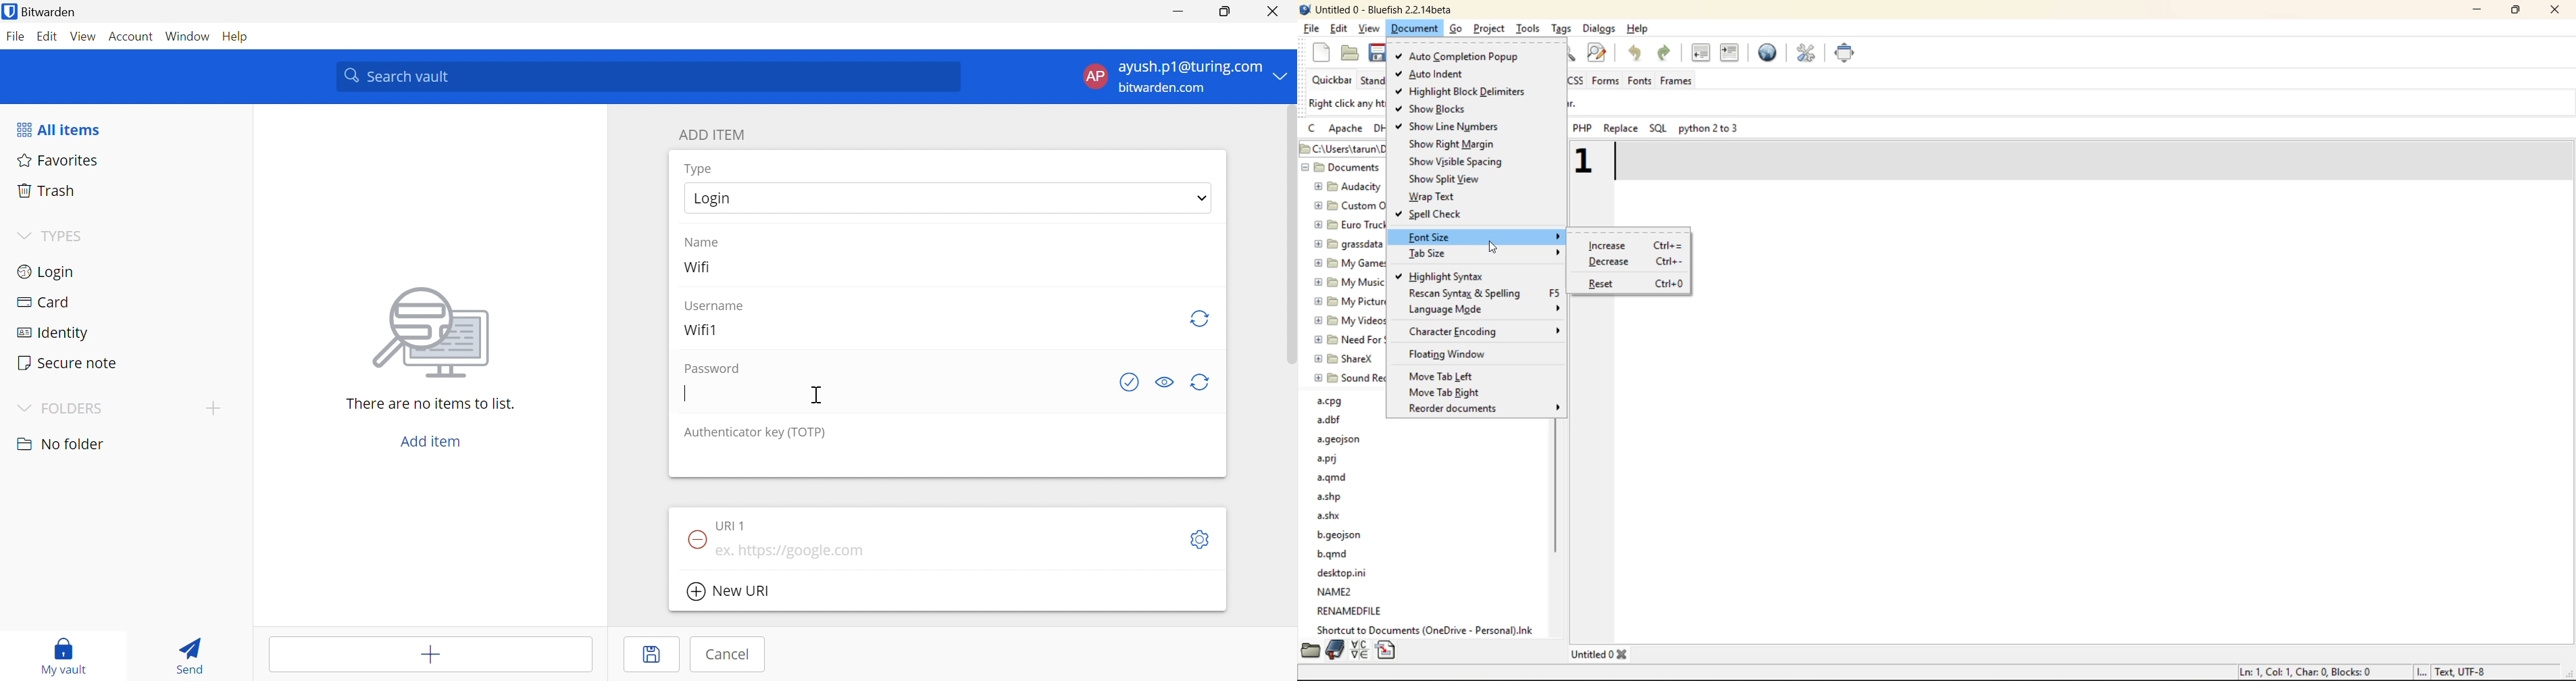 The width and height of the screenshot is (2576, 700). Describe the element at coordinates (1345, 572) in the screenshot. I see `desktop.ini` at that location.